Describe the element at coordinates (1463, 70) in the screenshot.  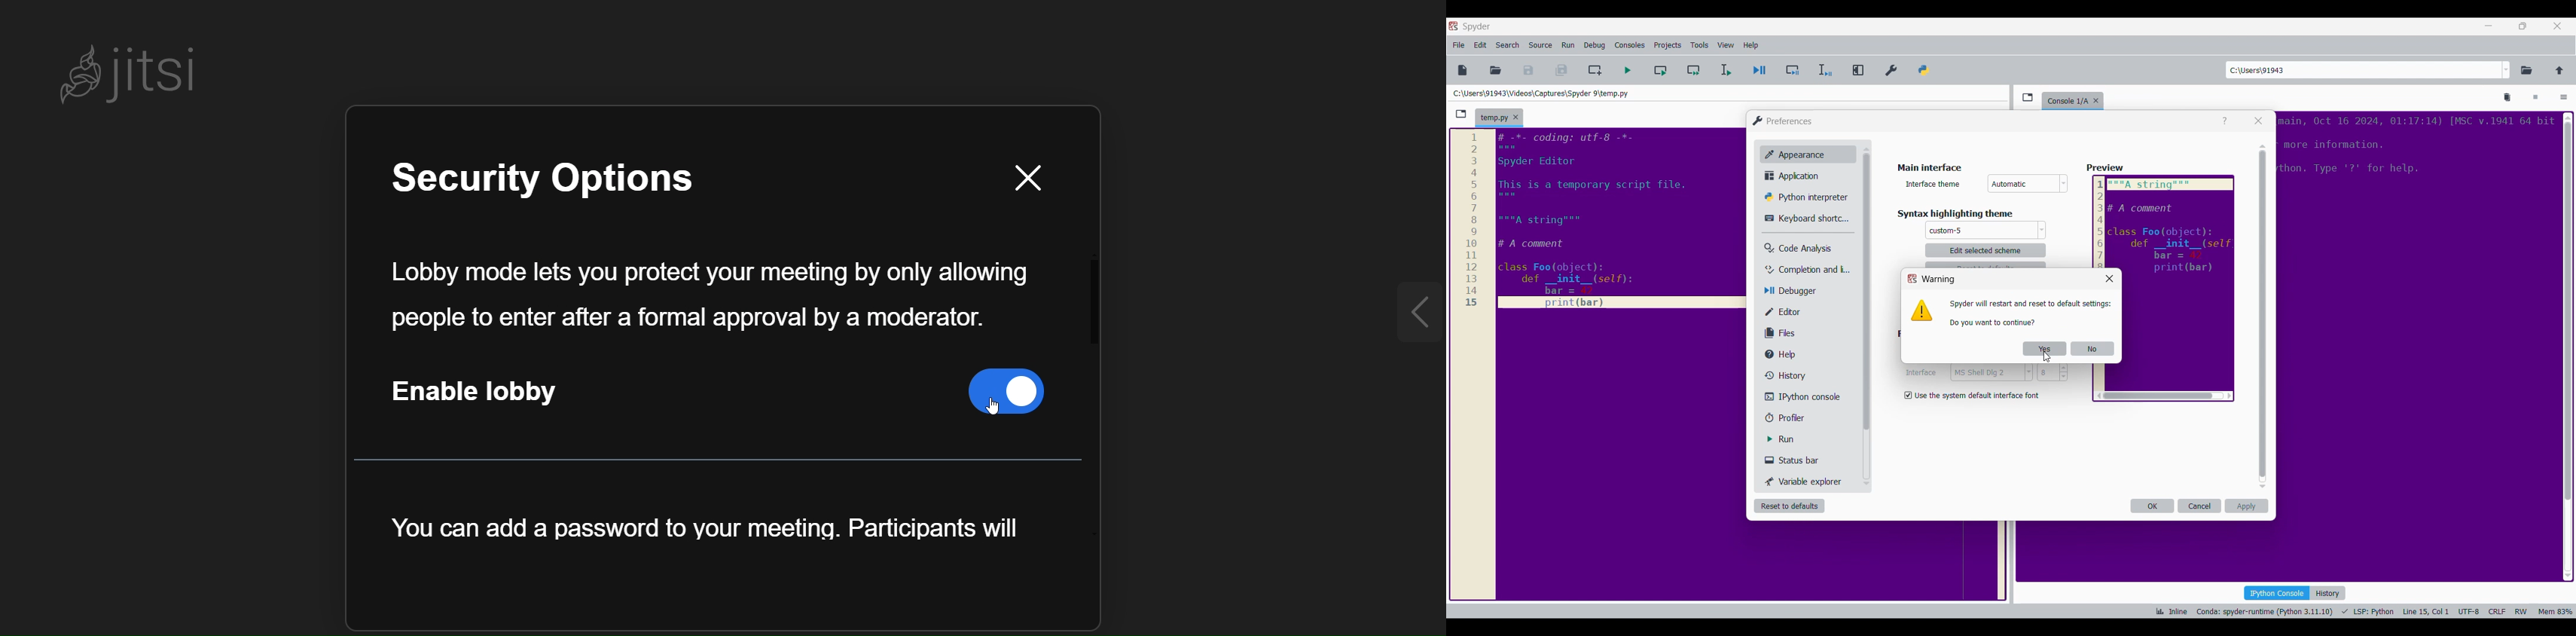
I see `New file` at that location.